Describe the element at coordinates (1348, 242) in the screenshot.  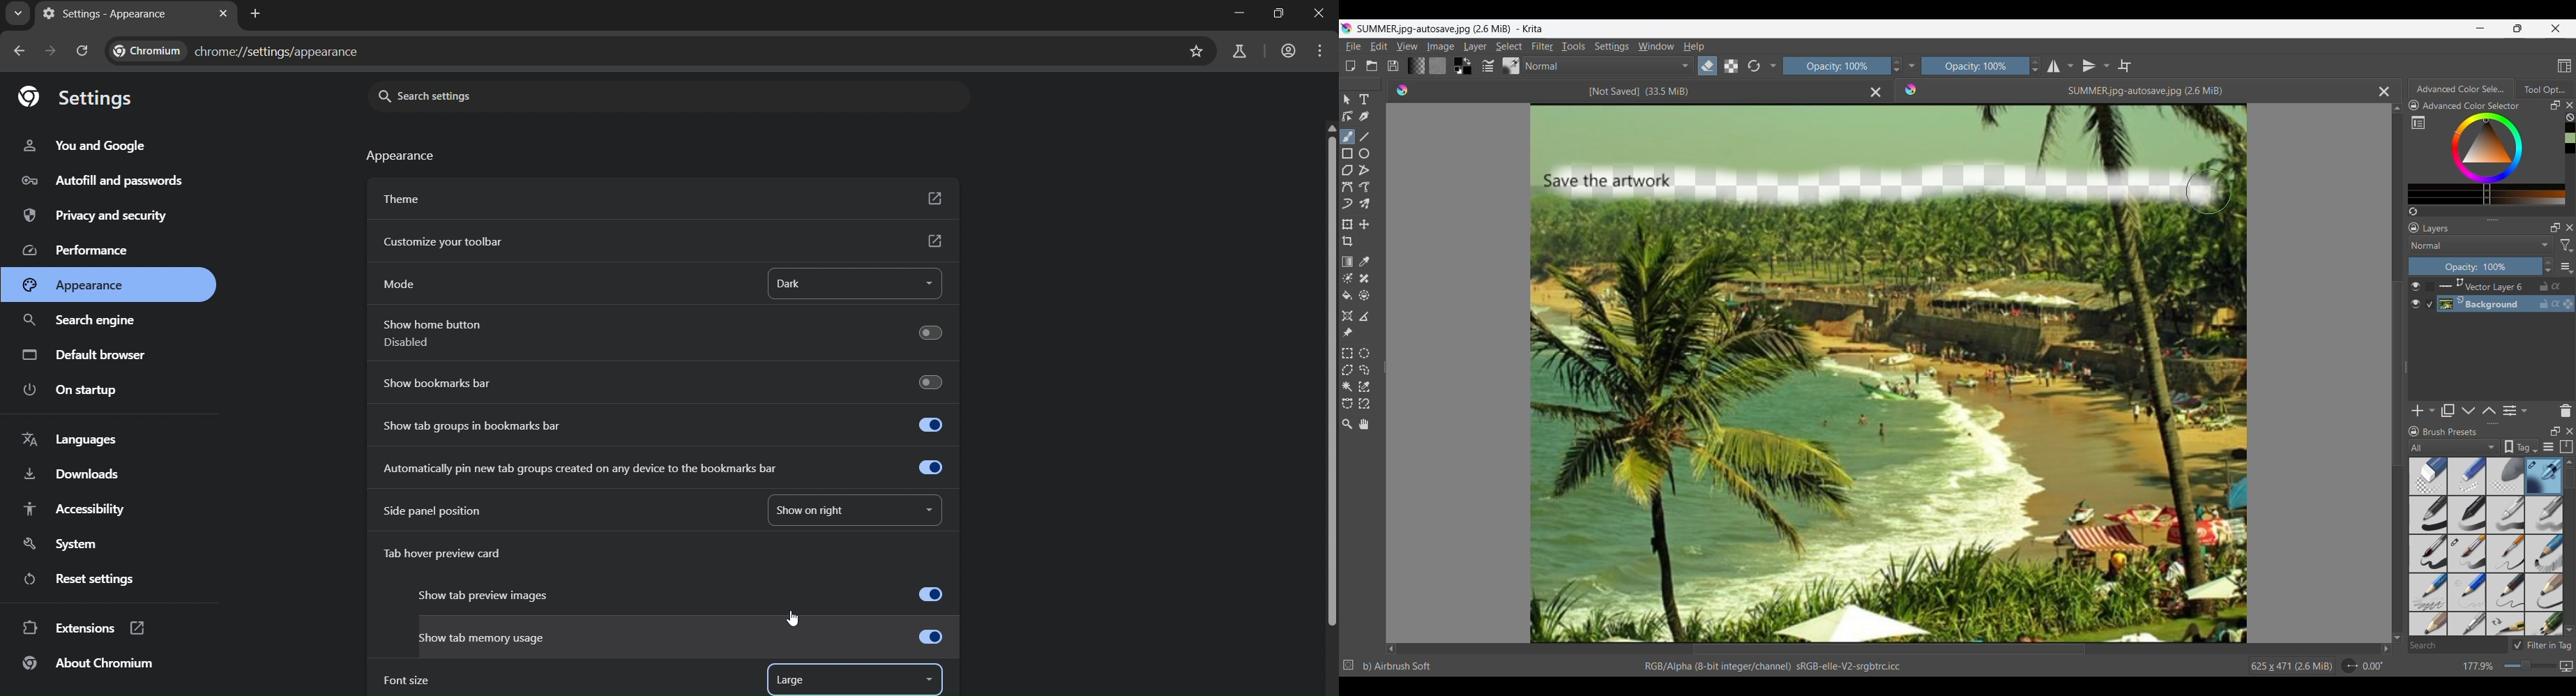
I see `Crop tool` at that location.